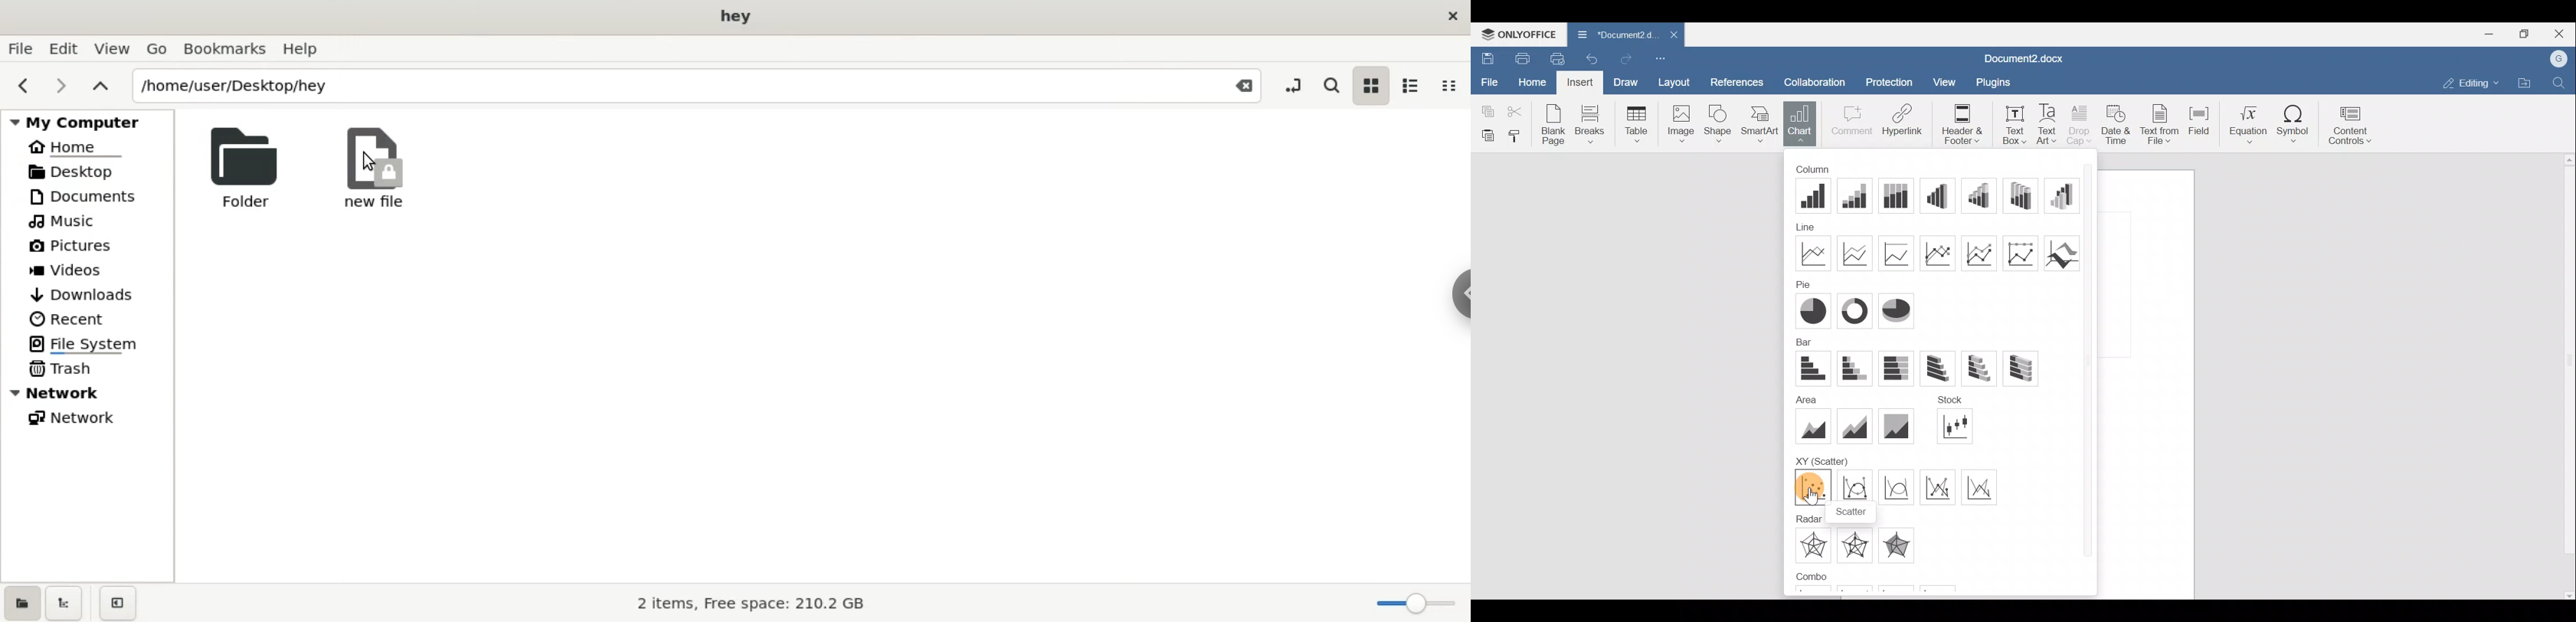 The width and height of the screenshot is (2576, 644). I want to click on 100% stacked column, so click(1901, 196).